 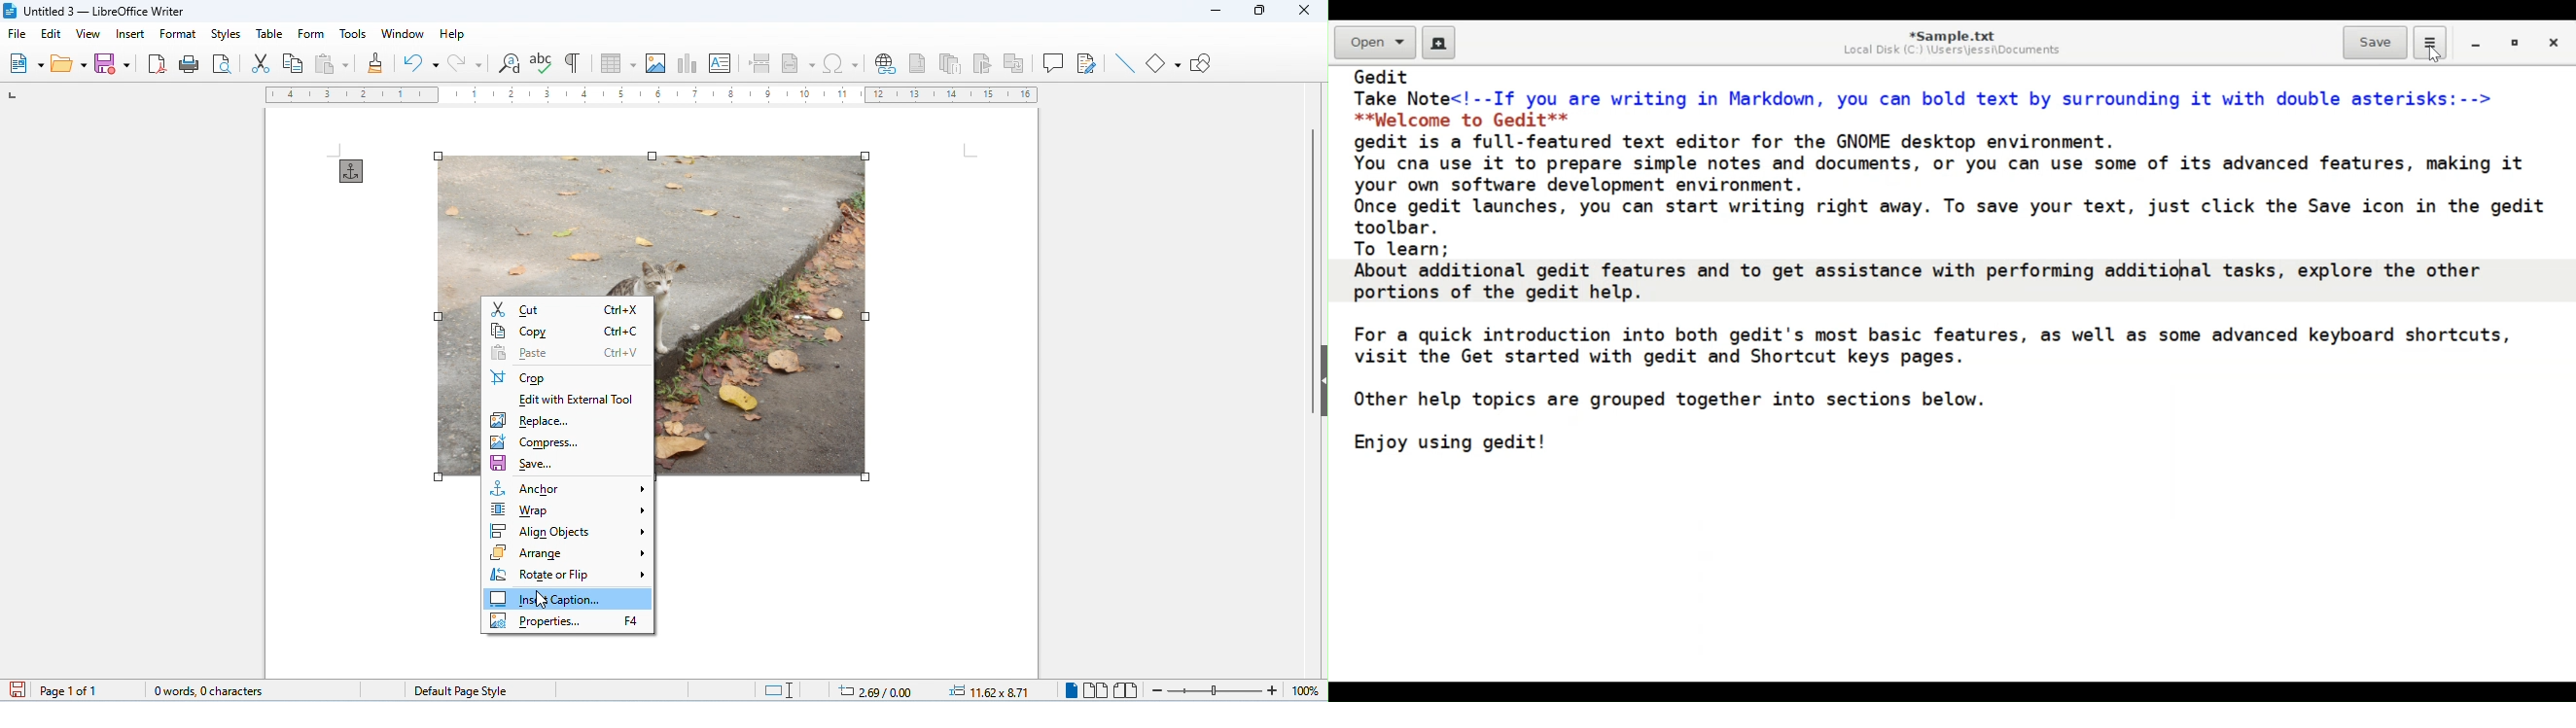 I want to click on insert field, so click(x=798, y=63).